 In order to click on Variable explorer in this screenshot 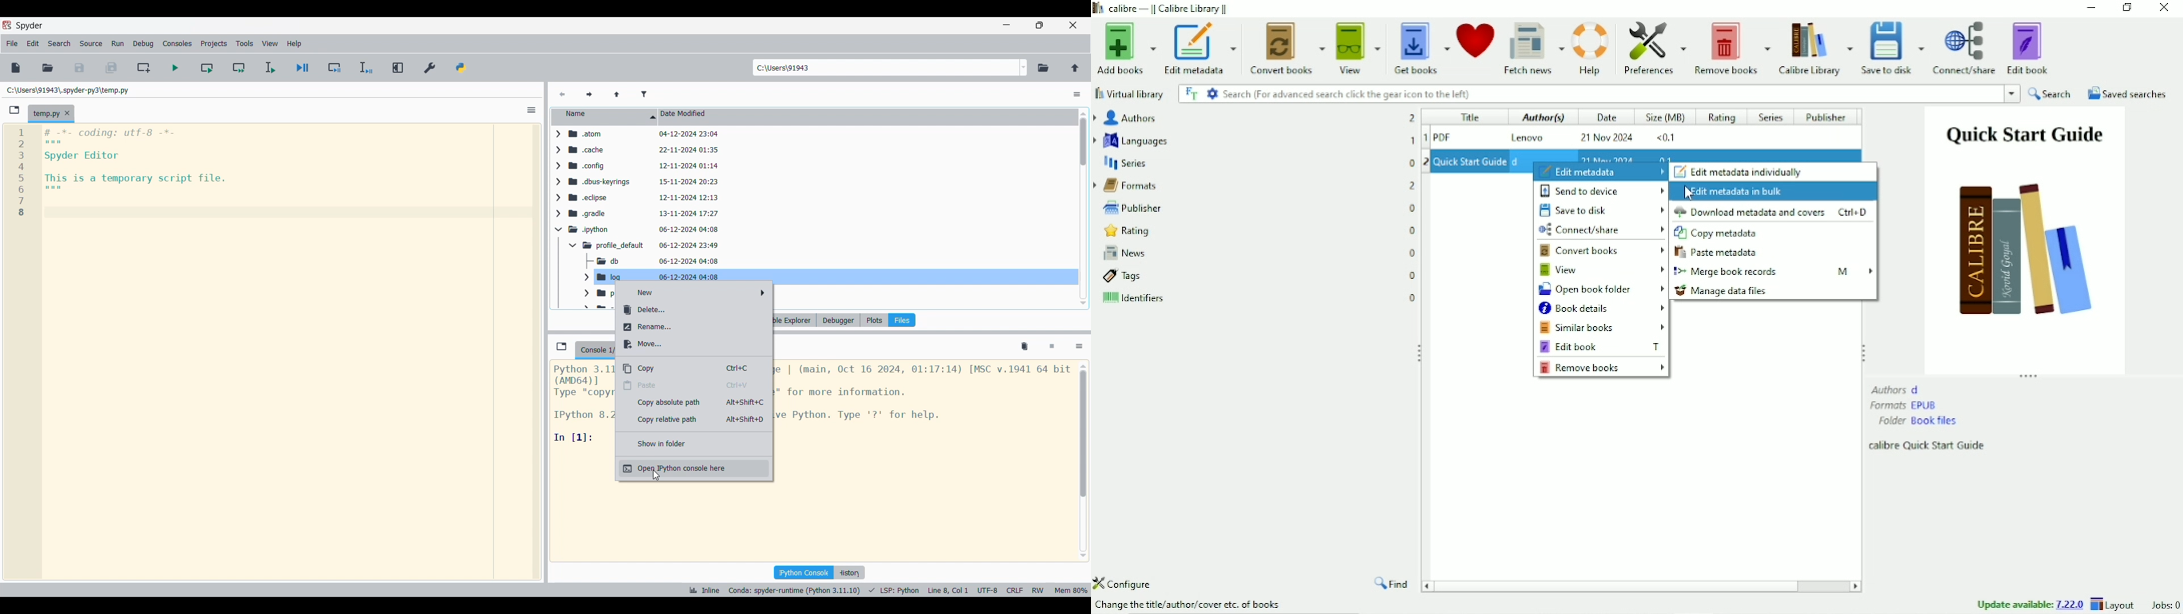, I will do `click(795, 320)`.